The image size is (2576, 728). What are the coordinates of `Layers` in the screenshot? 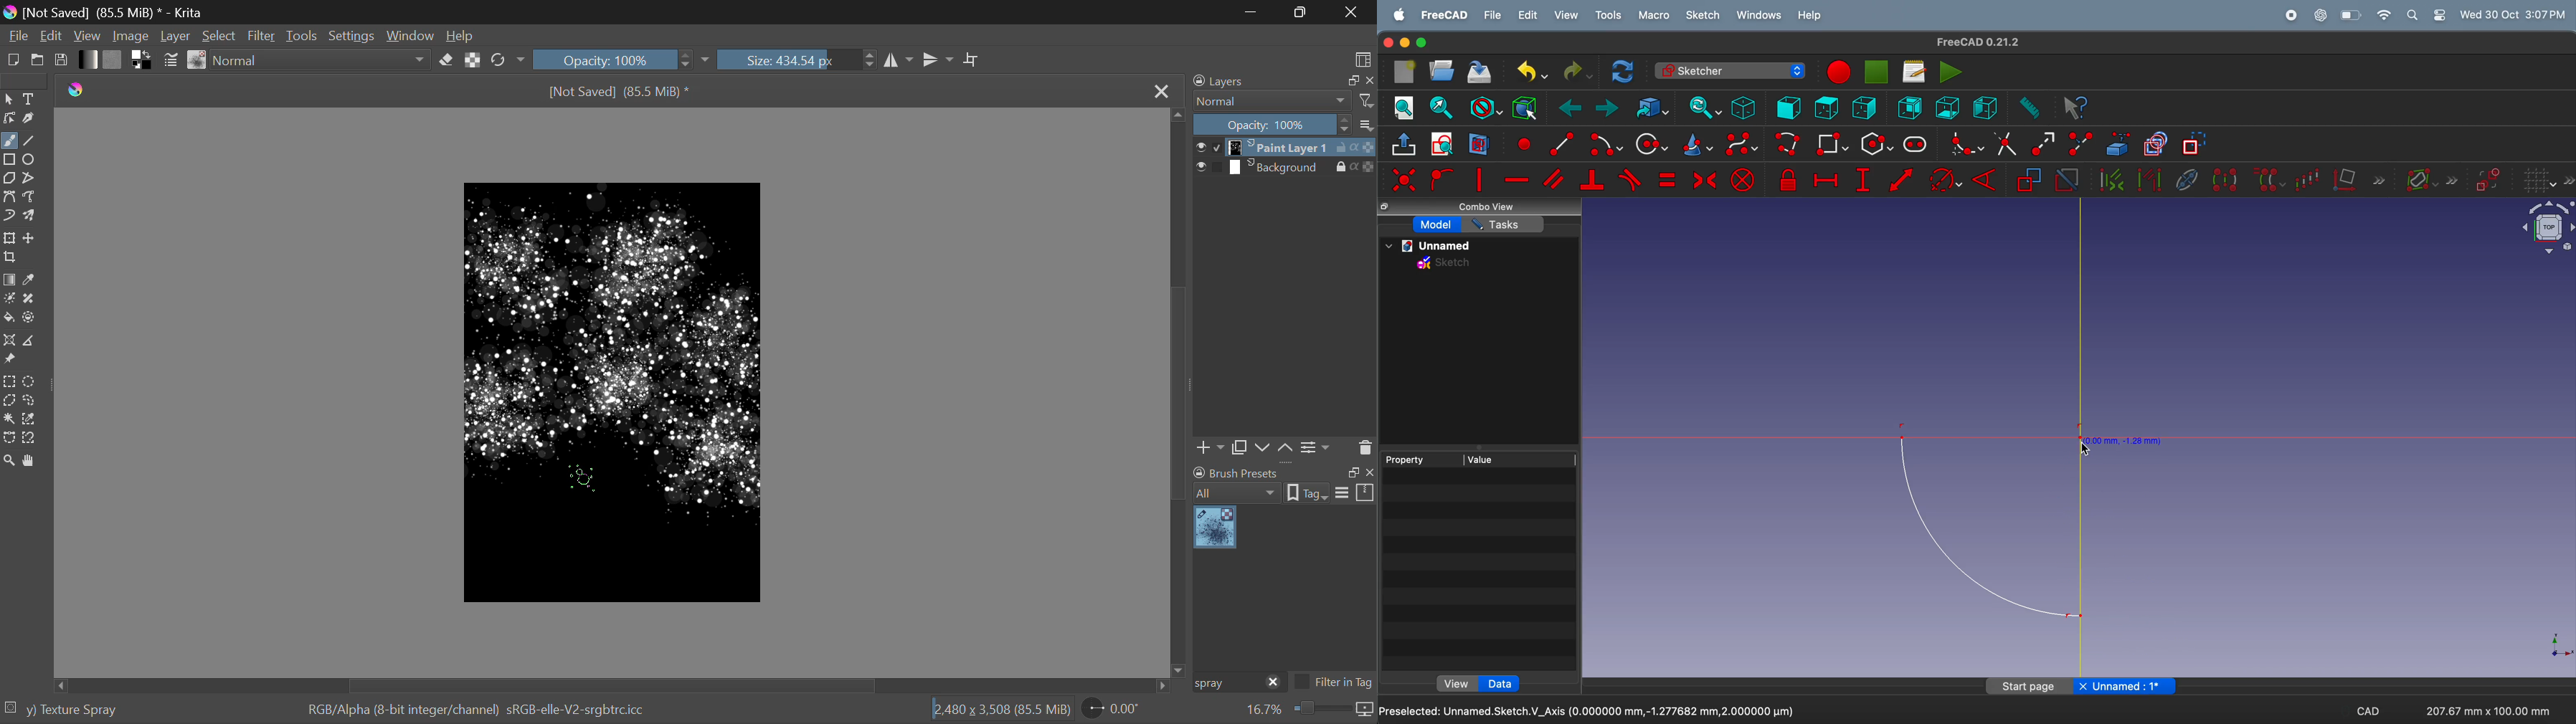 It's located at (1227, 80).